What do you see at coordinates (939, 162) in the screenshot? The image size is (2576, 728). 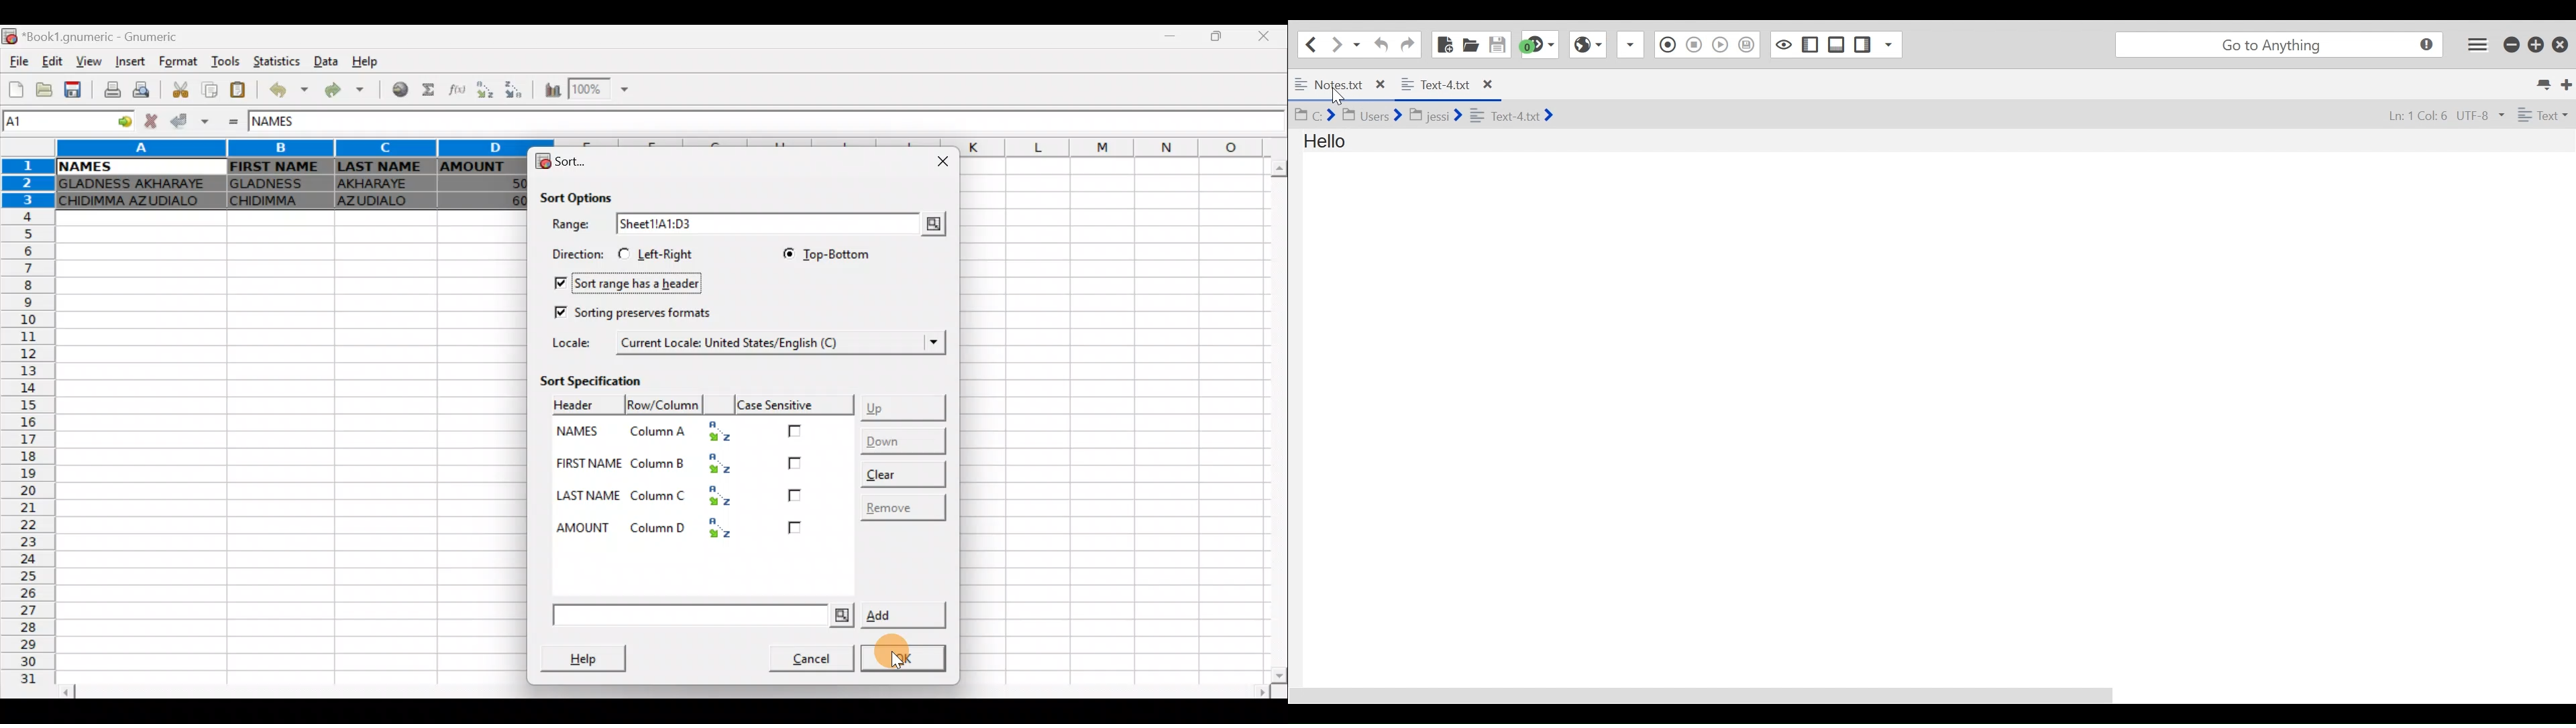 I see `Close` at bounding box center [939, 162].